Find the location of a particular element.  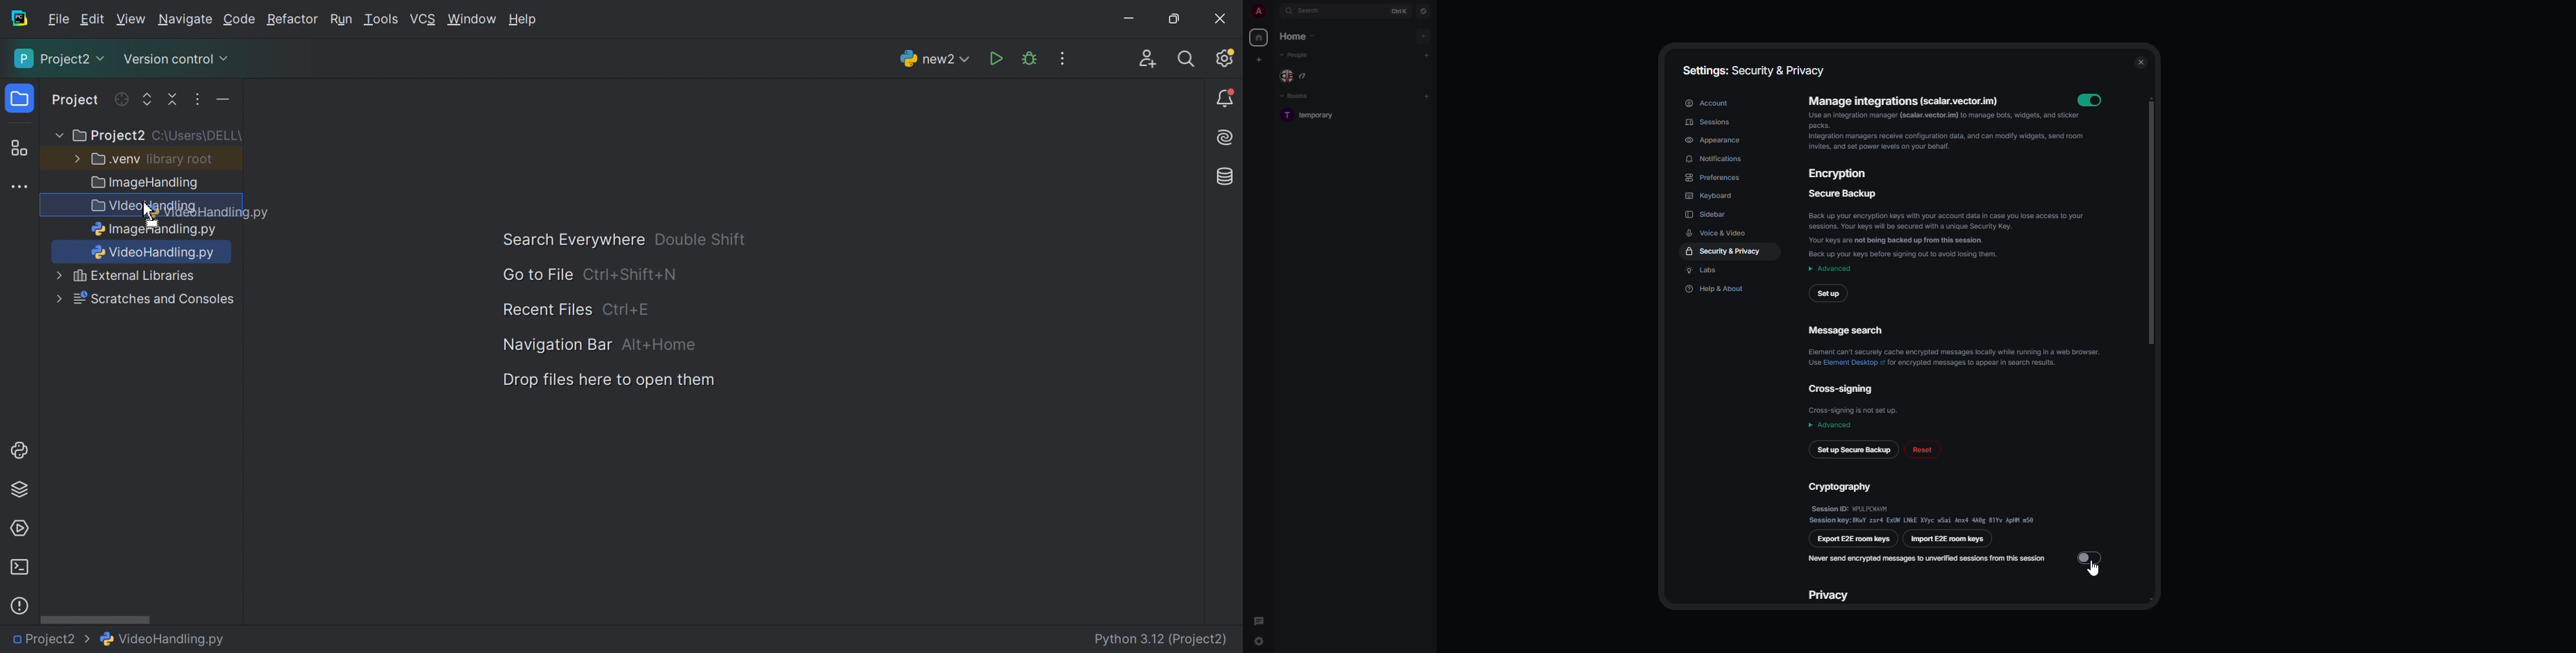

preferences is located at coordinates (1714, 177).